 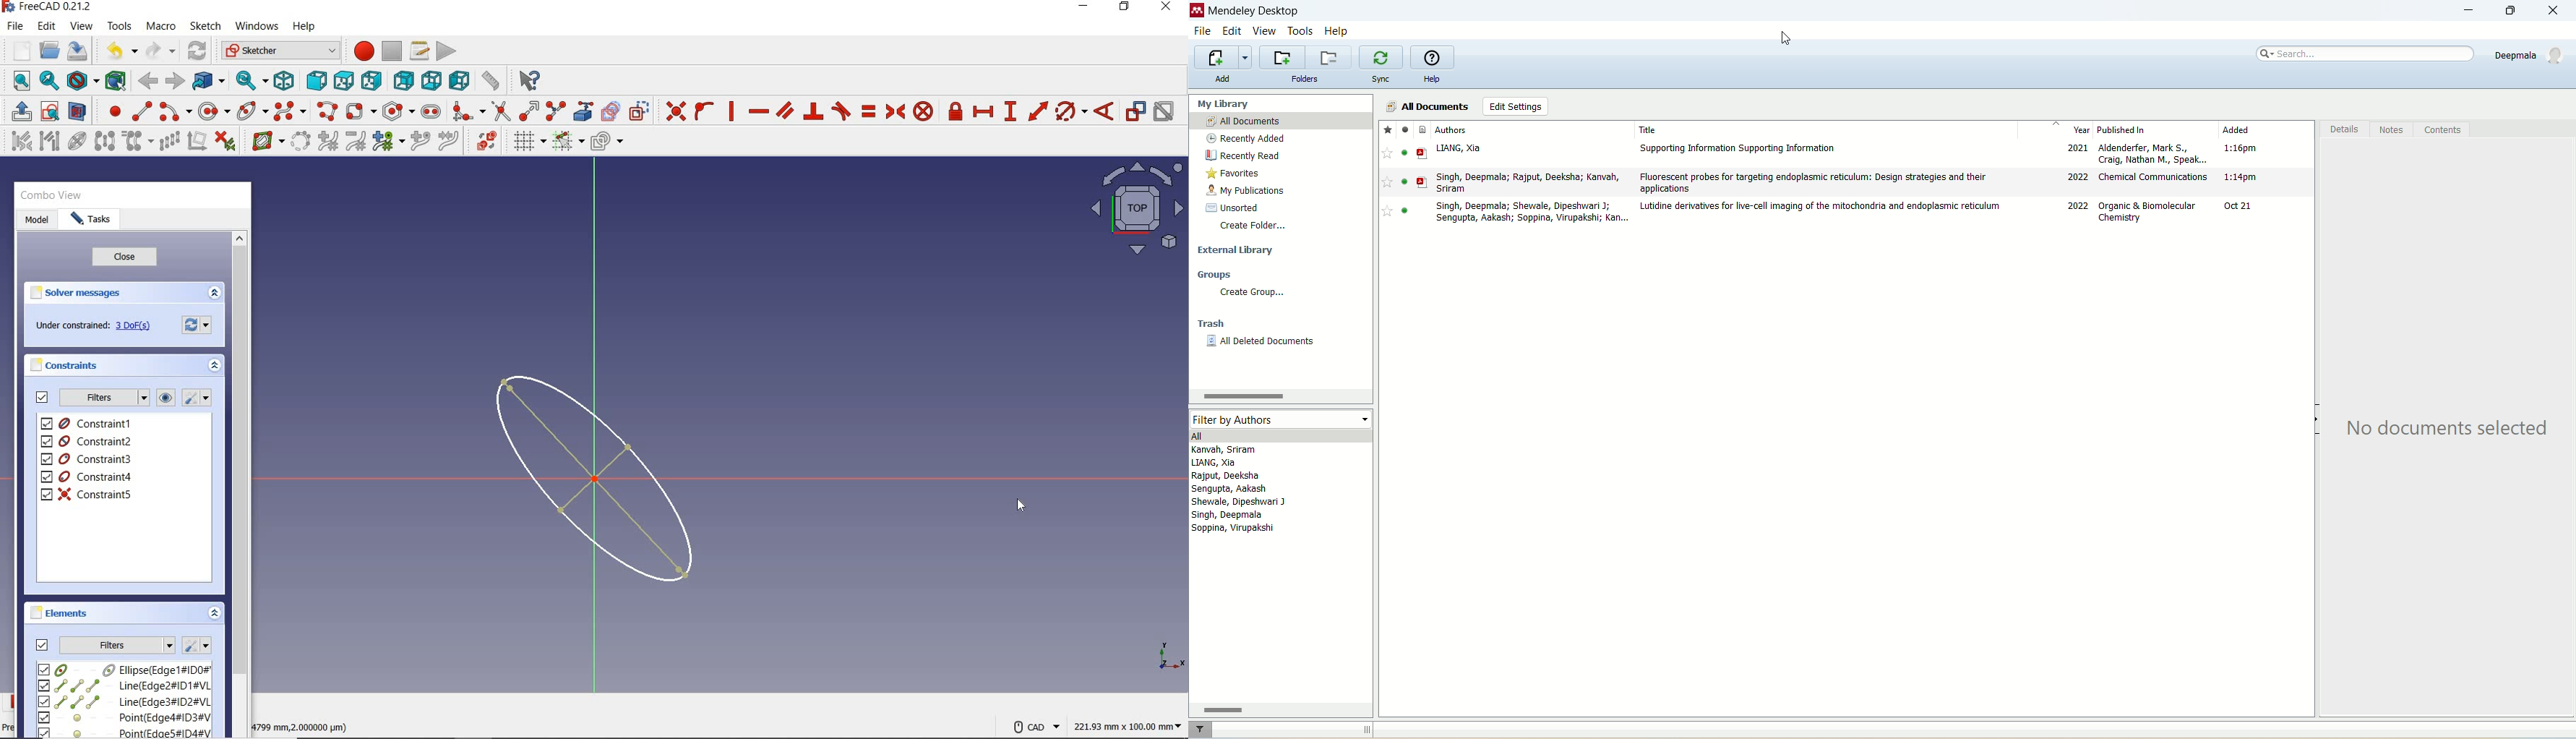 What do you see at coordinates (252, 110) in the screenshot?
I see `ellipse` at bounding box center [252, 110].